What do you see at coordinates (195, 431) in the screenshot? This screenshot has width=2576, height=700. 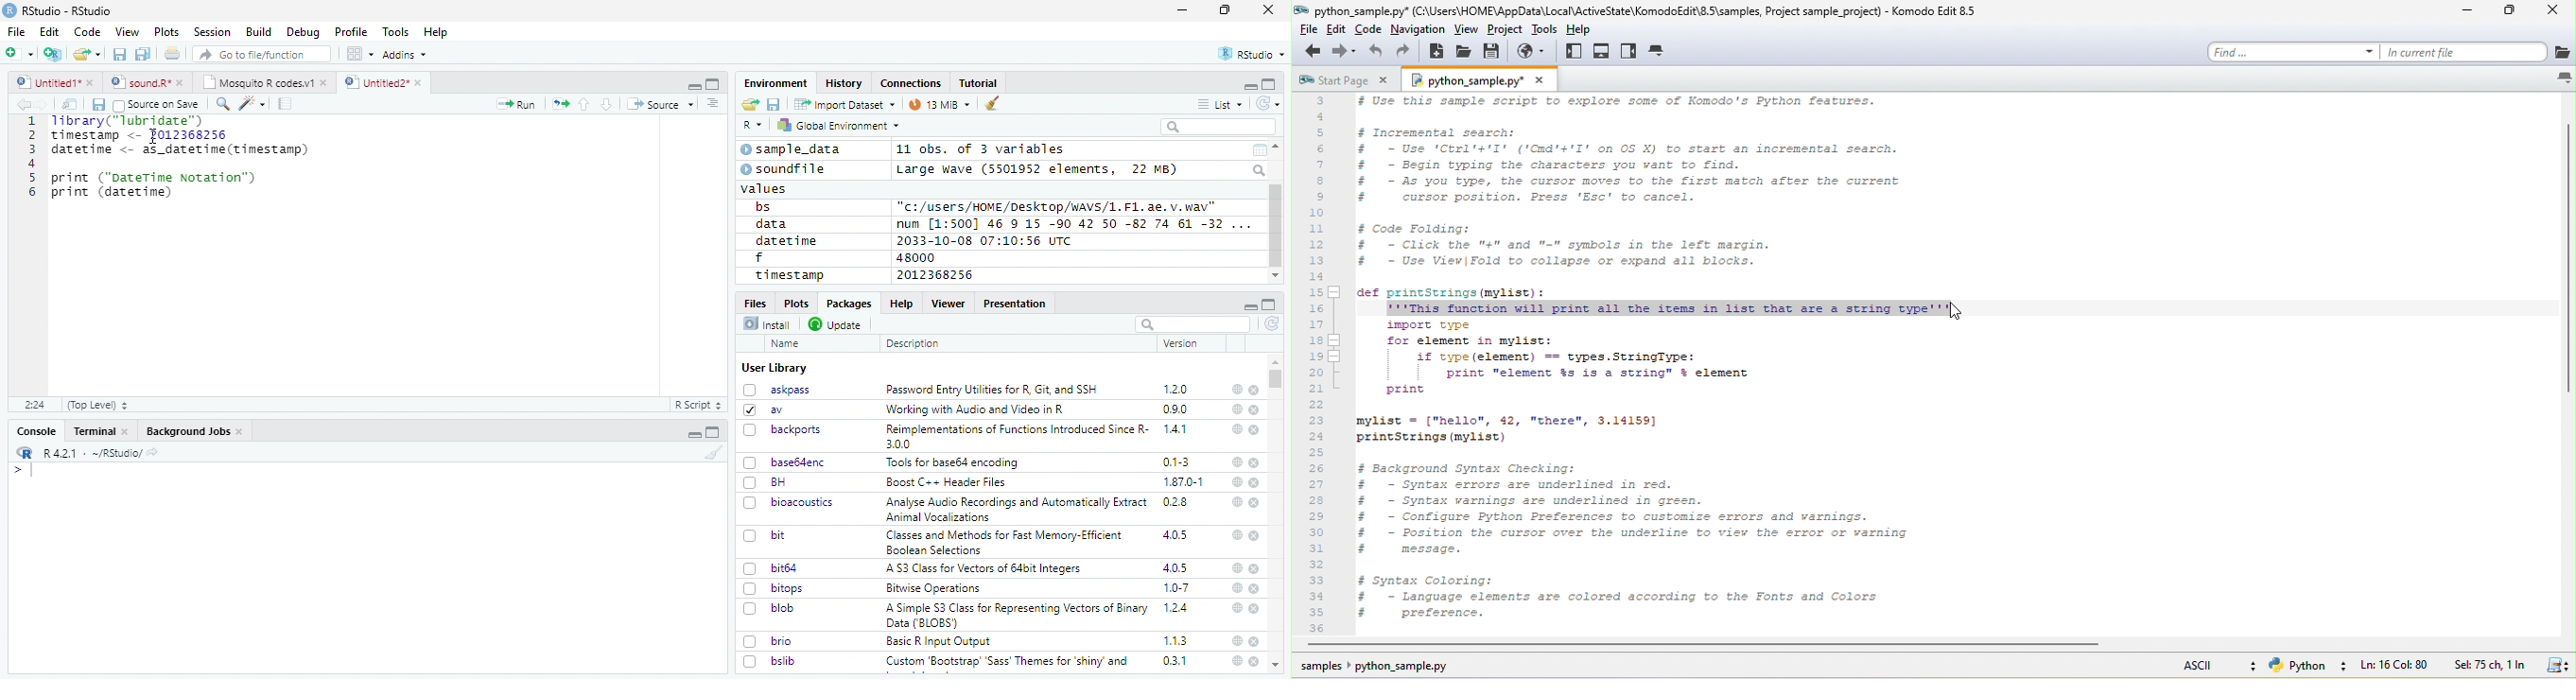 I see `Background Jobs` at bounding box center [195, 431].